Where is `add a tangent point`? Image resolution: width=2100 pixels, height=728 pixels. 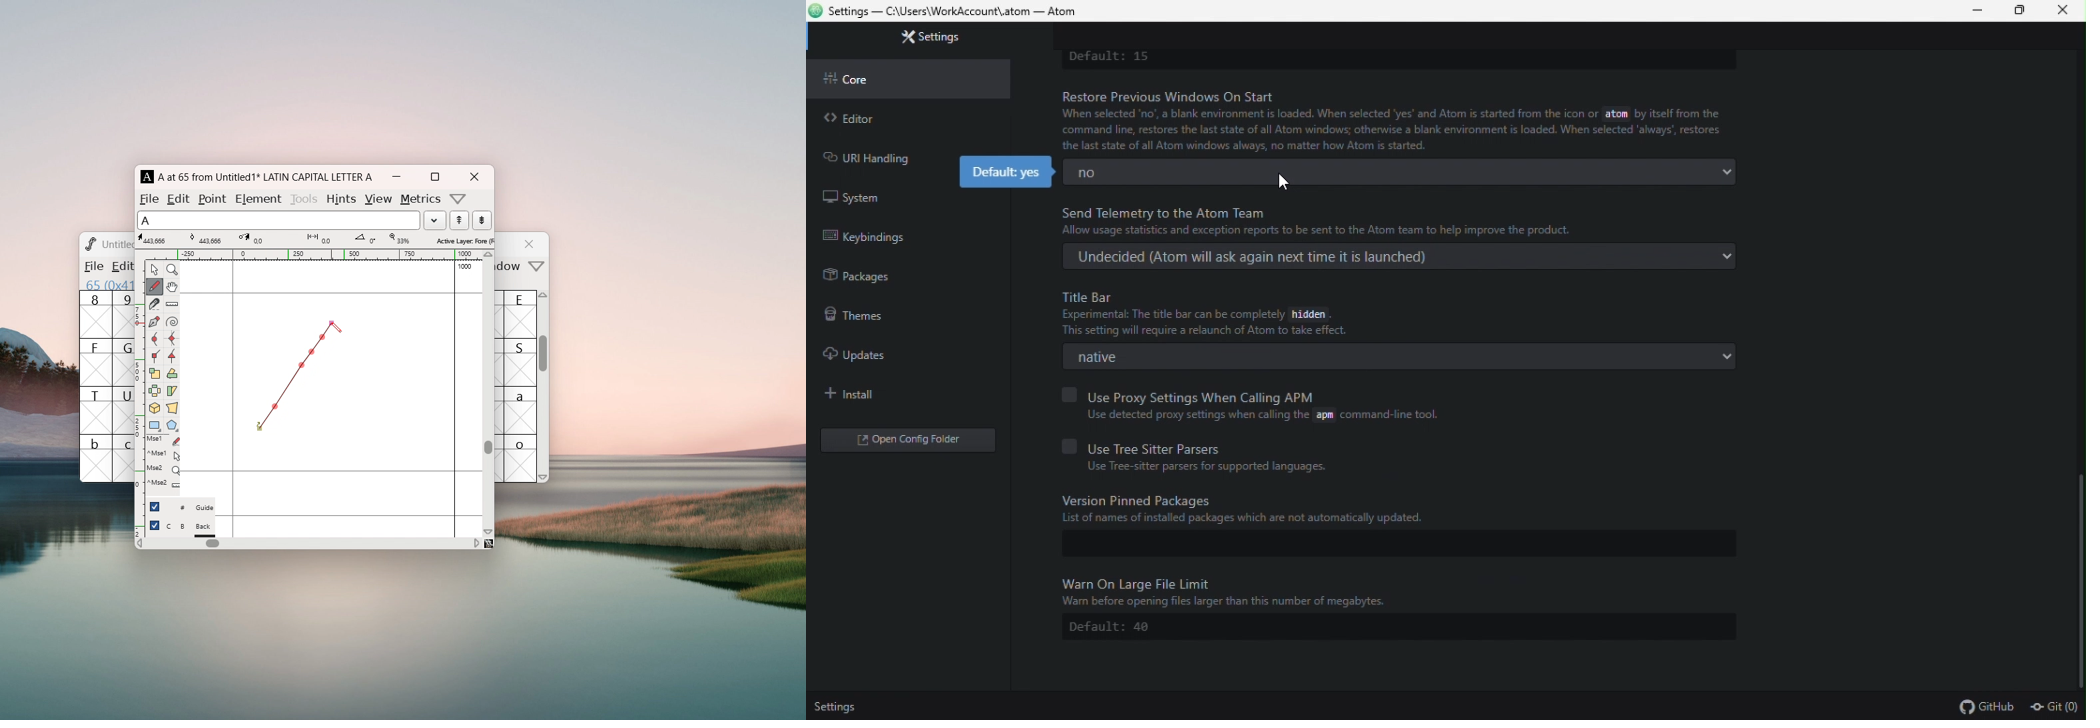 add a tangent point is located at coordinates (171, 356).